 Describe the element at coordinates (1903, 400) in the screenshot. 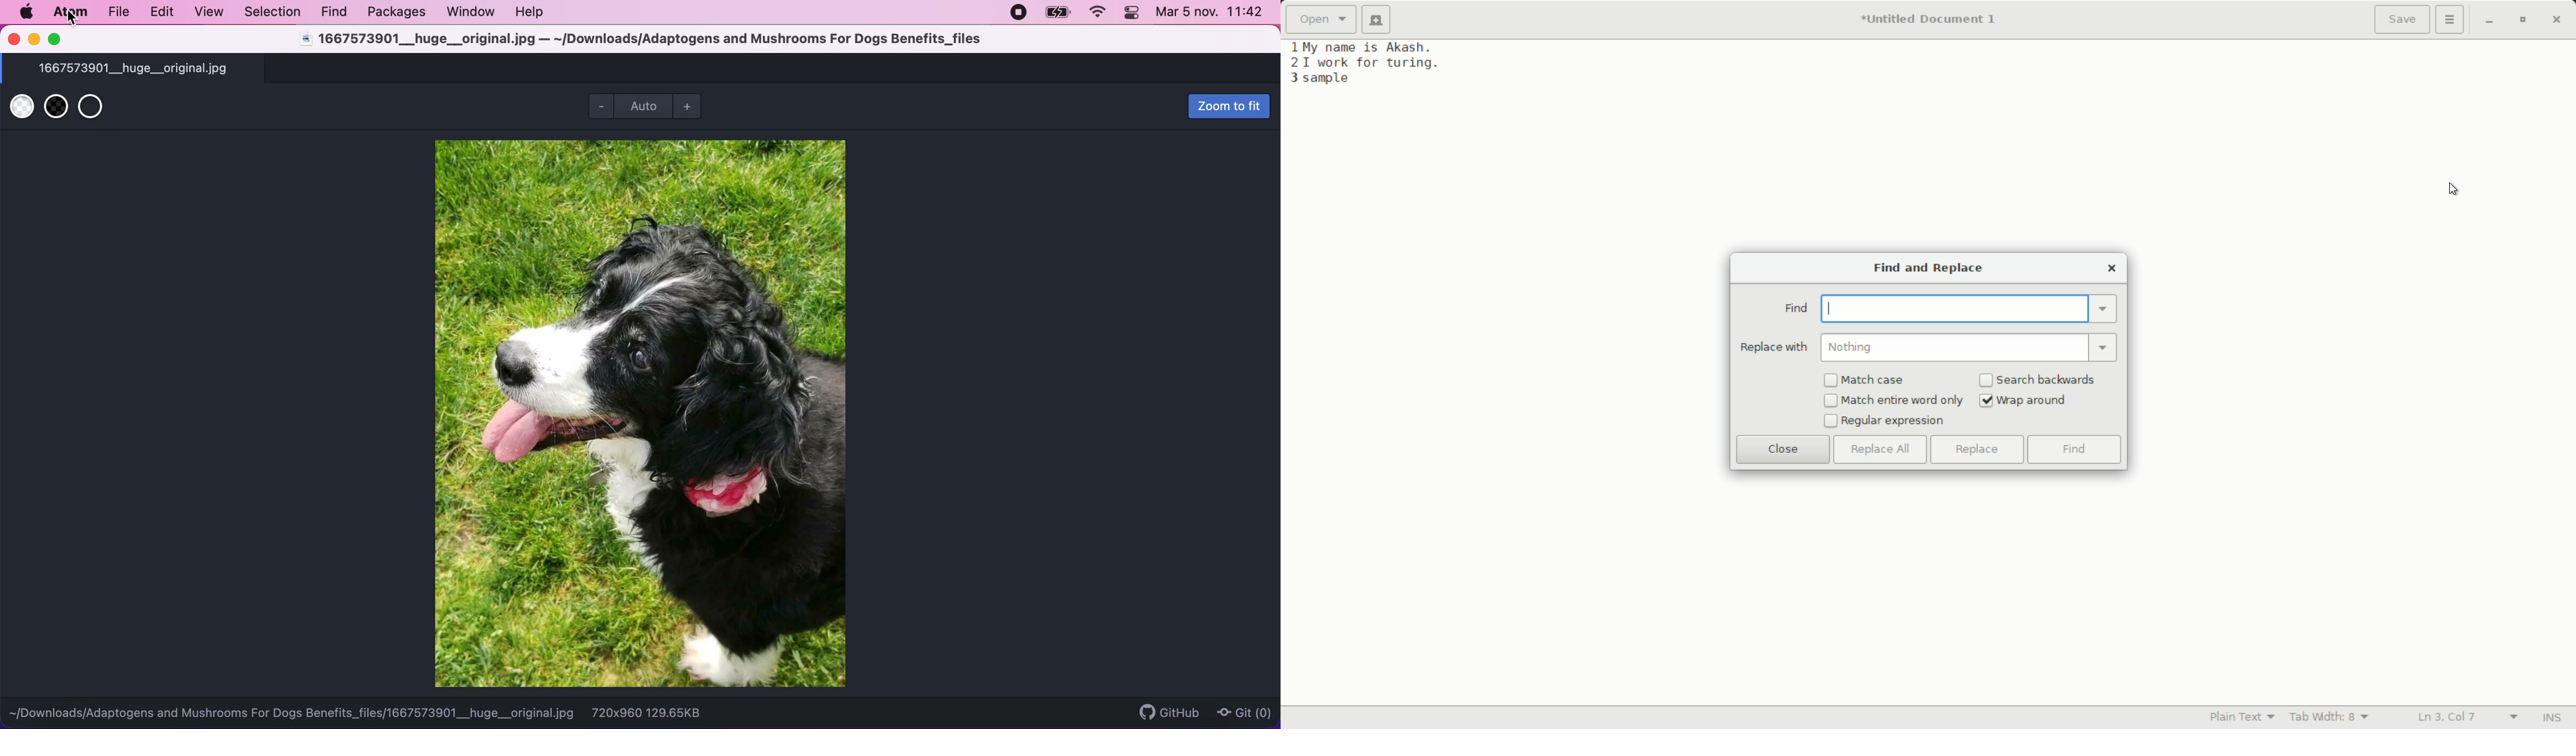

I see `match entire word only` at that location.